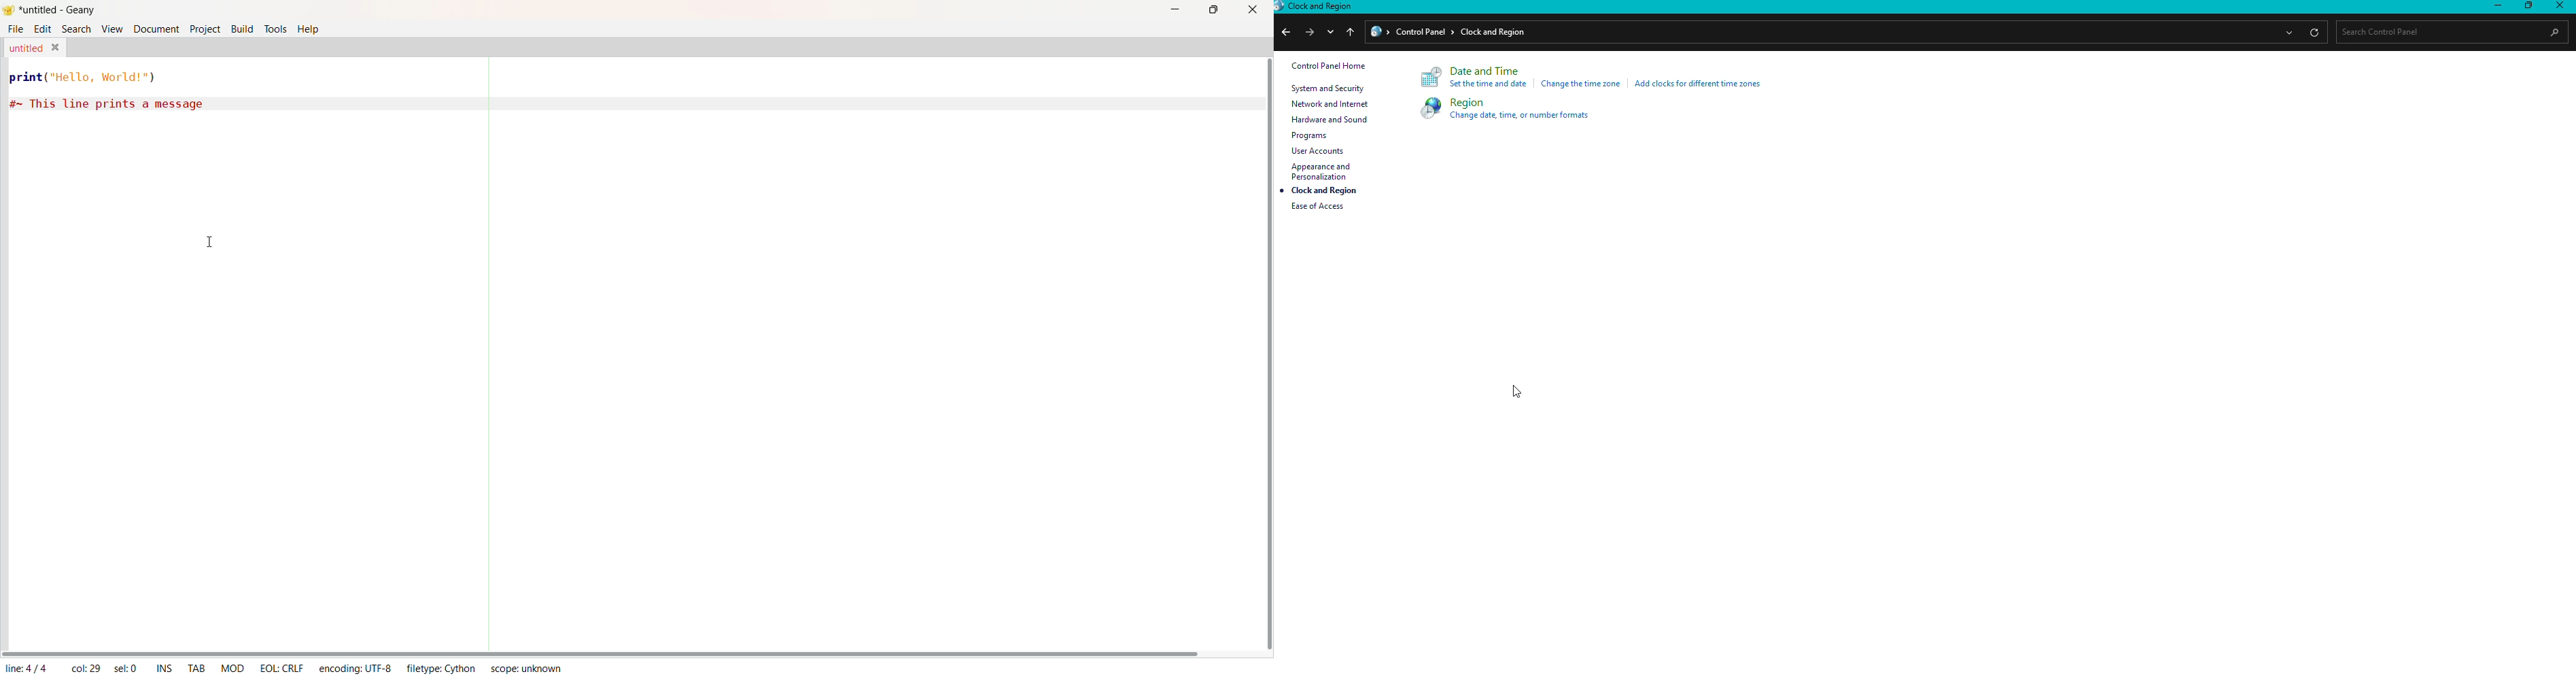 Image resolution: width=2576 pixels, height=700 pixels. Describe the element at coordinates (2287, 33) in the screenshot. I see `more options` at that location.